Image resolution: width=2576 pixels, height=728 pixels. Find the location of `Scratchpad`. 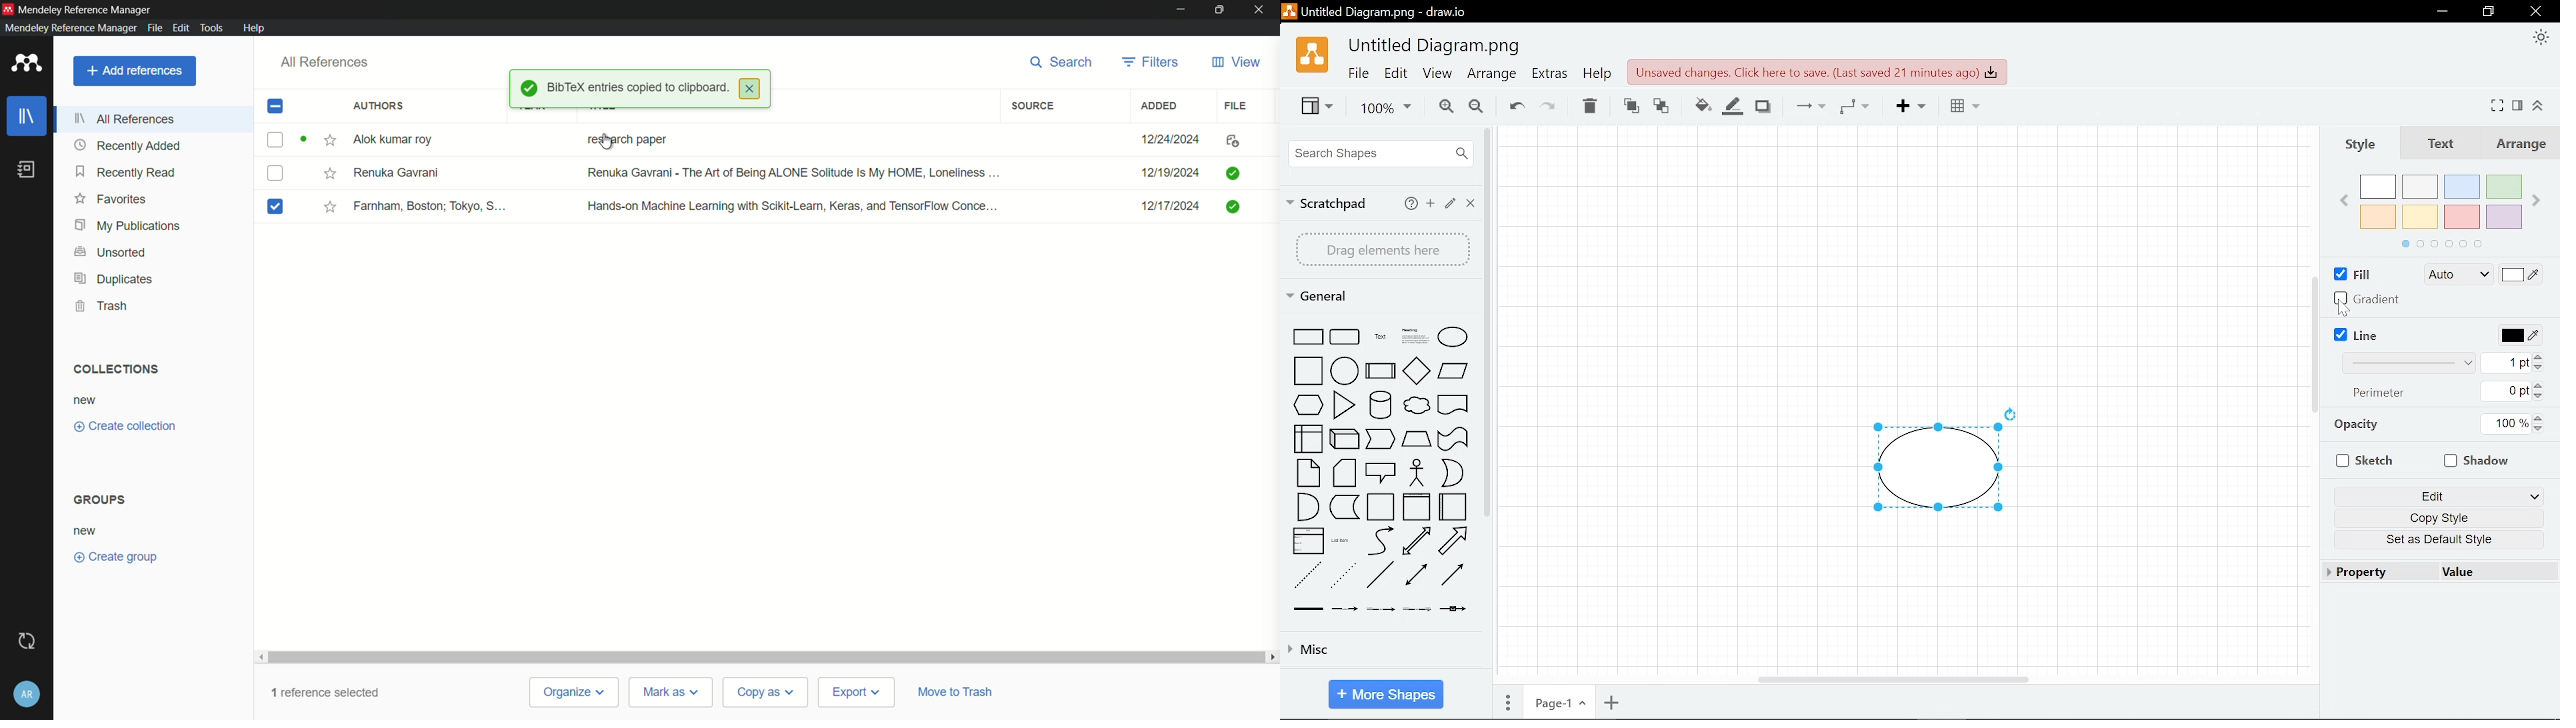

Scratchpad is located at coordinates (1328, 205).